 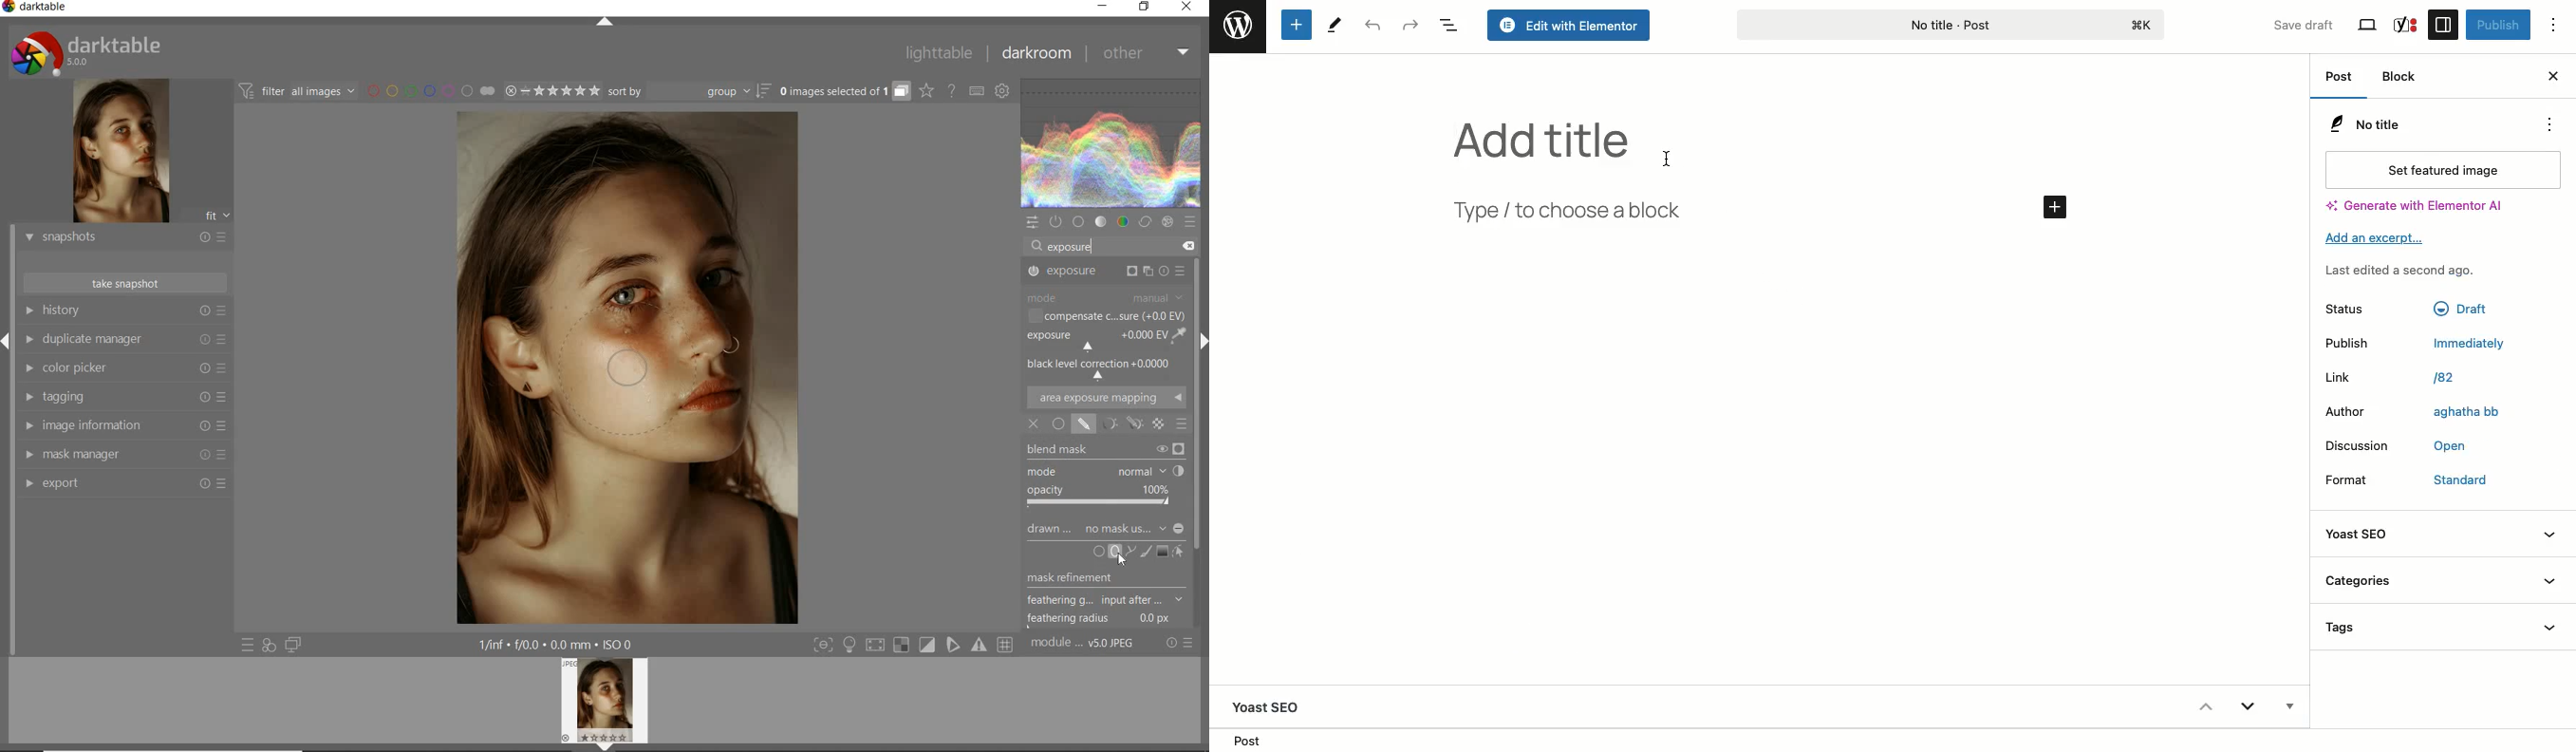 What do you see at coordinates (123, 312) in the screenshot?
I see `history` at bounding box center [123, 312].